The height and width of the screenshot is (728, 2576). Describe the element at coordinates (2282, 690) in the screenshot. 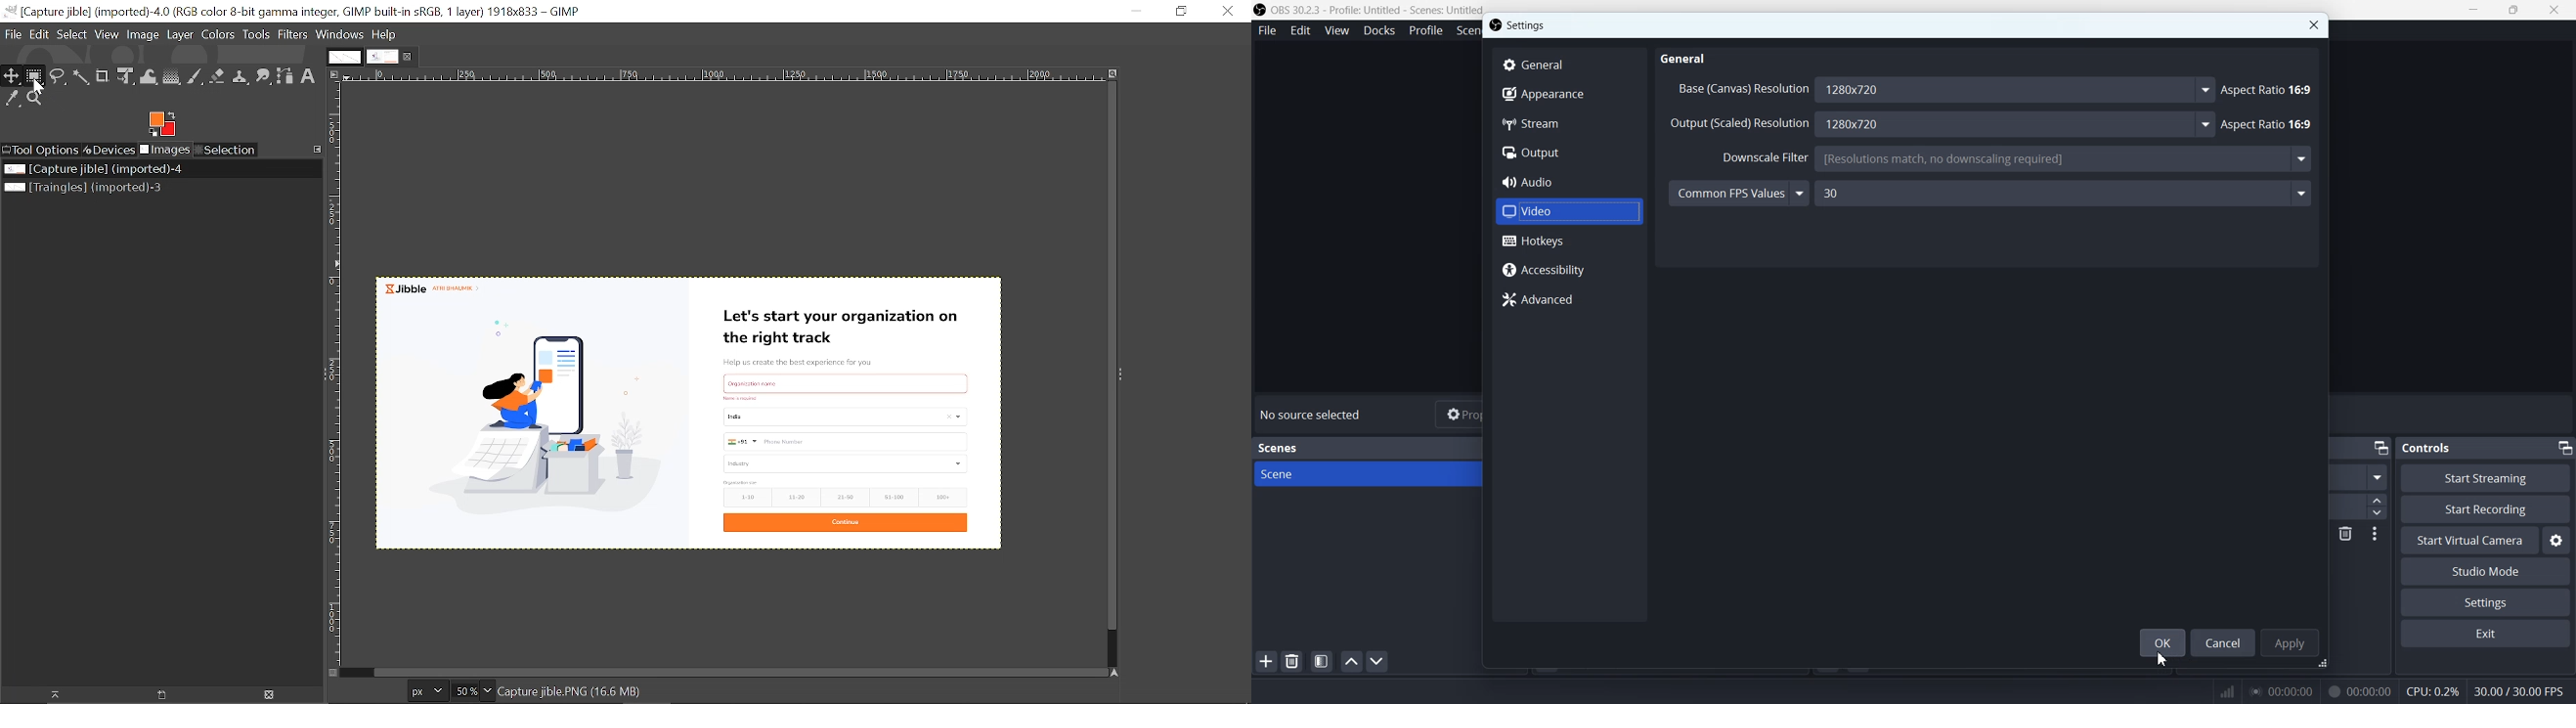

I see `00:00:00` at that location.